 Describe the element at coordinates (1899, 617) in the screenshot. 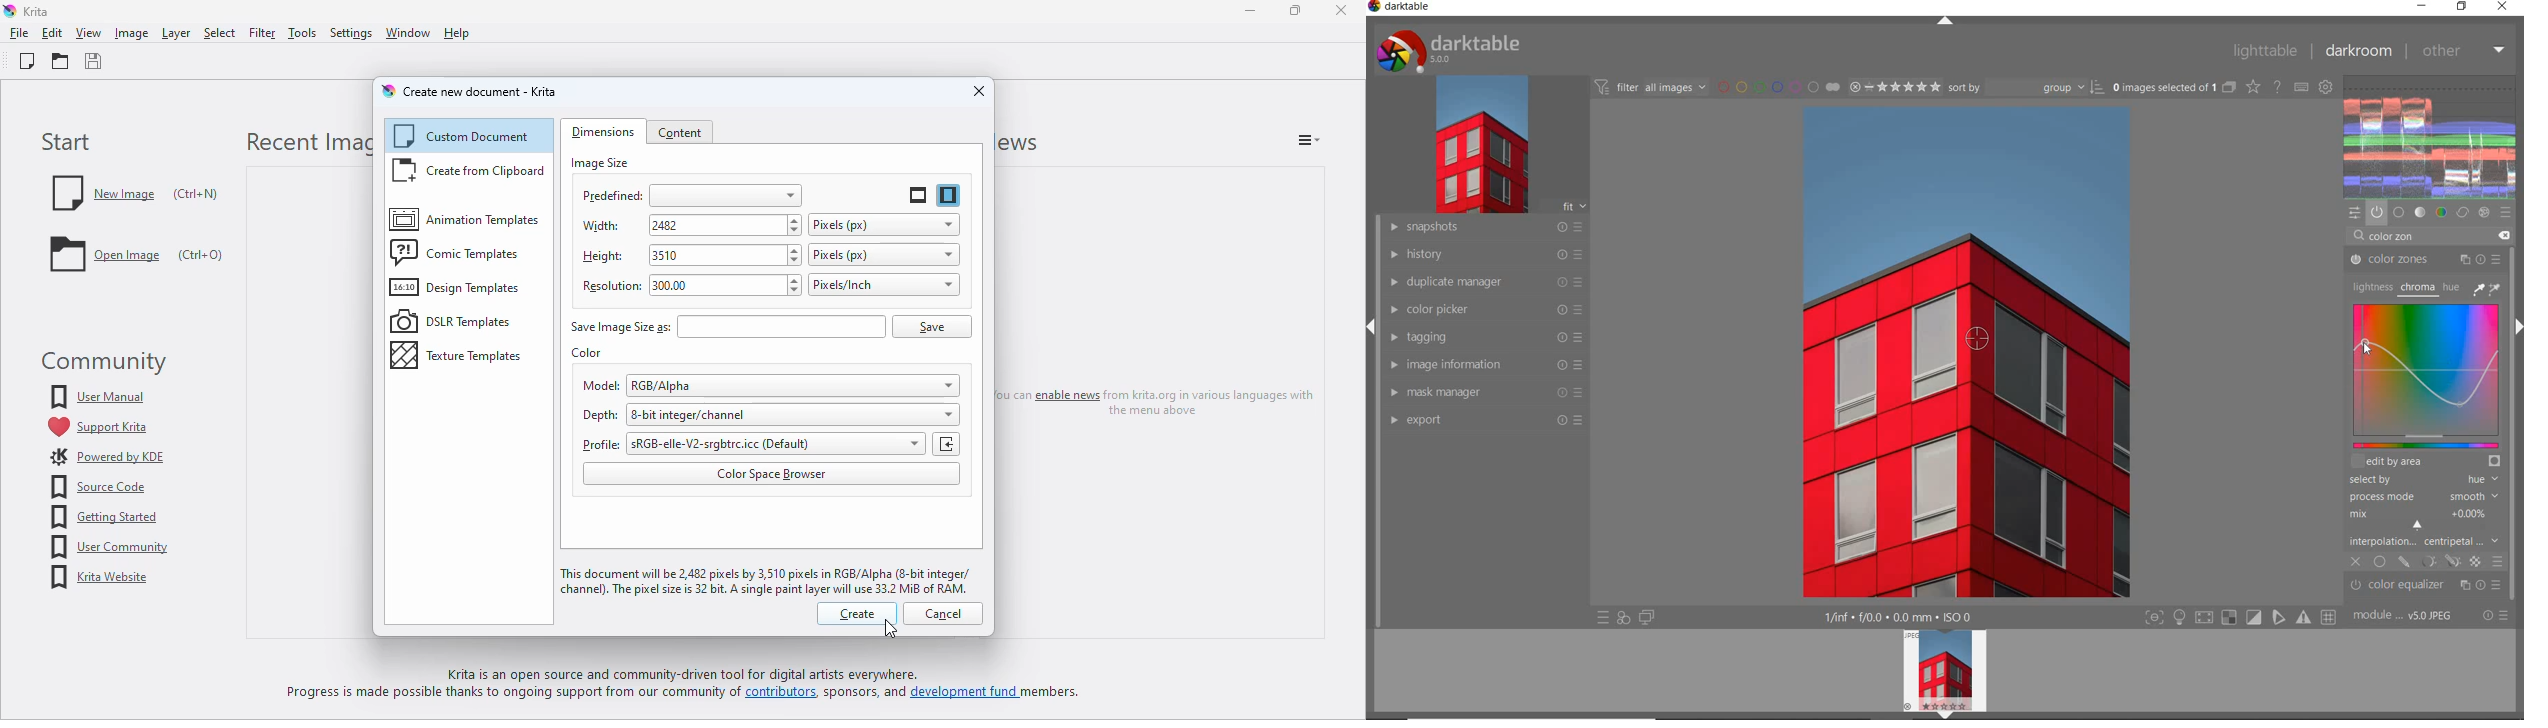

I see `display information` at that location.